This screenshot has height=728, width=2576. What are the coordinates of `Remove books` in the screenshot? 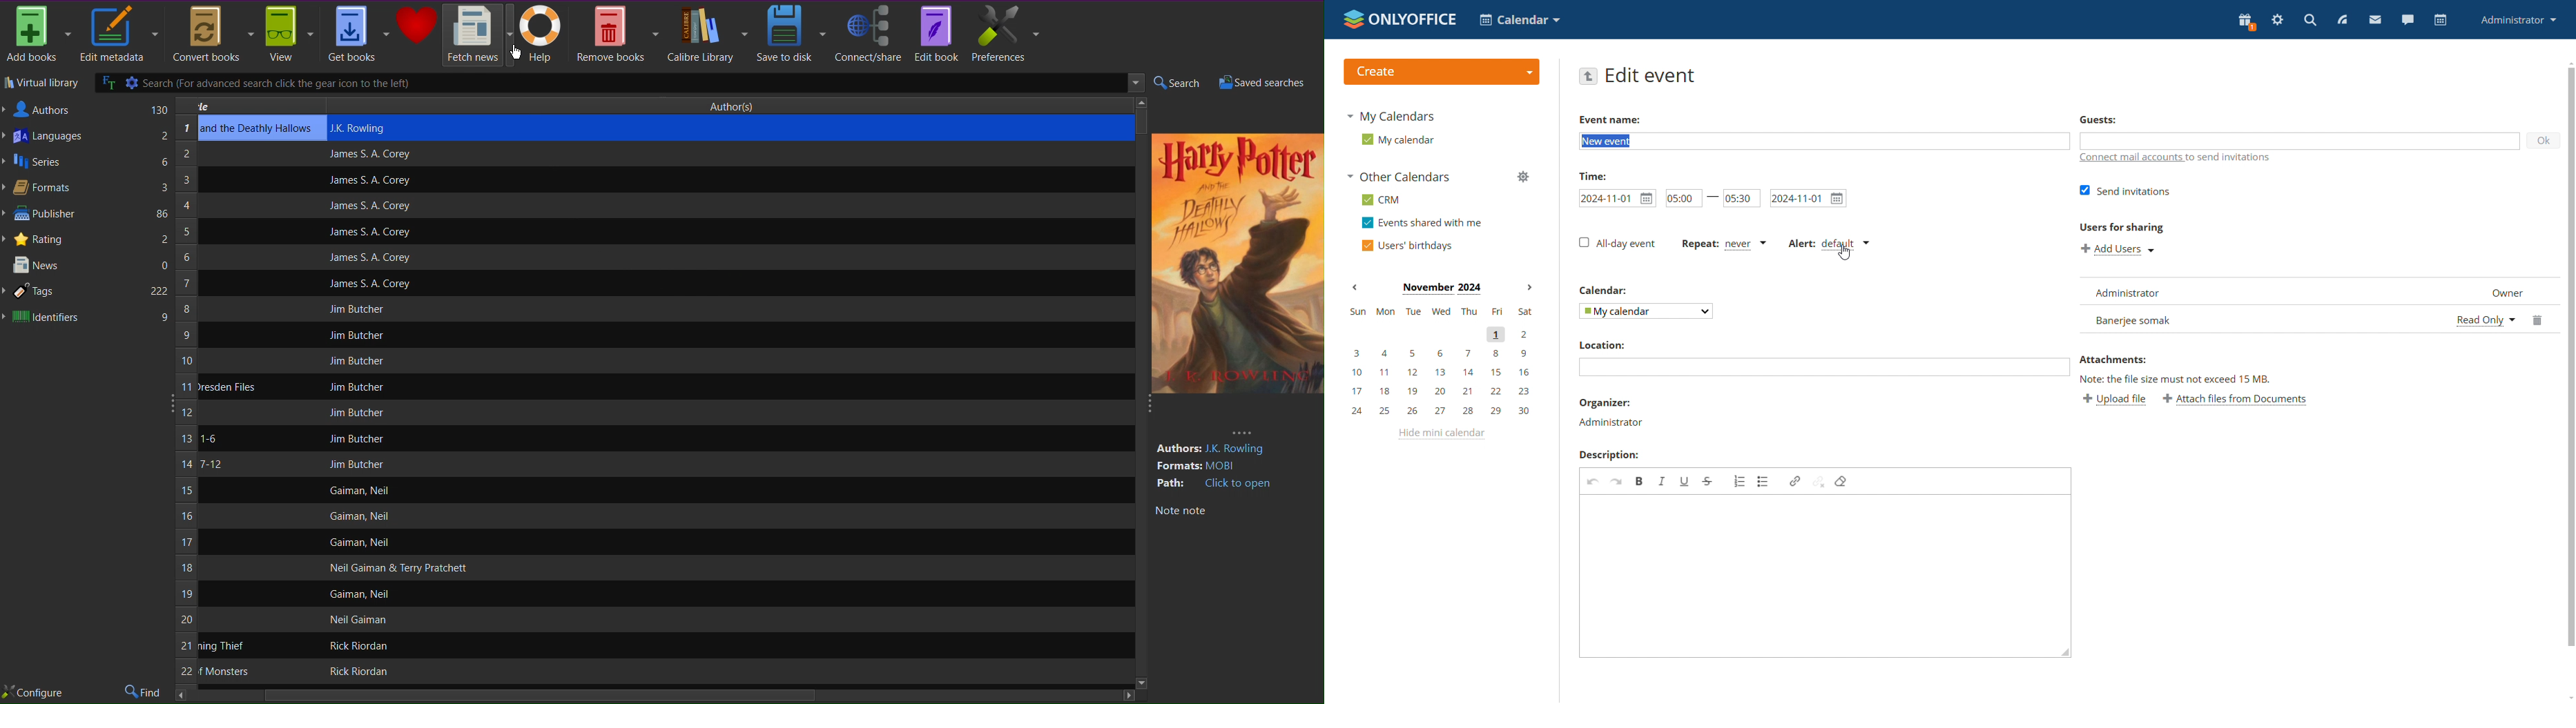 It's located at (618, 32).